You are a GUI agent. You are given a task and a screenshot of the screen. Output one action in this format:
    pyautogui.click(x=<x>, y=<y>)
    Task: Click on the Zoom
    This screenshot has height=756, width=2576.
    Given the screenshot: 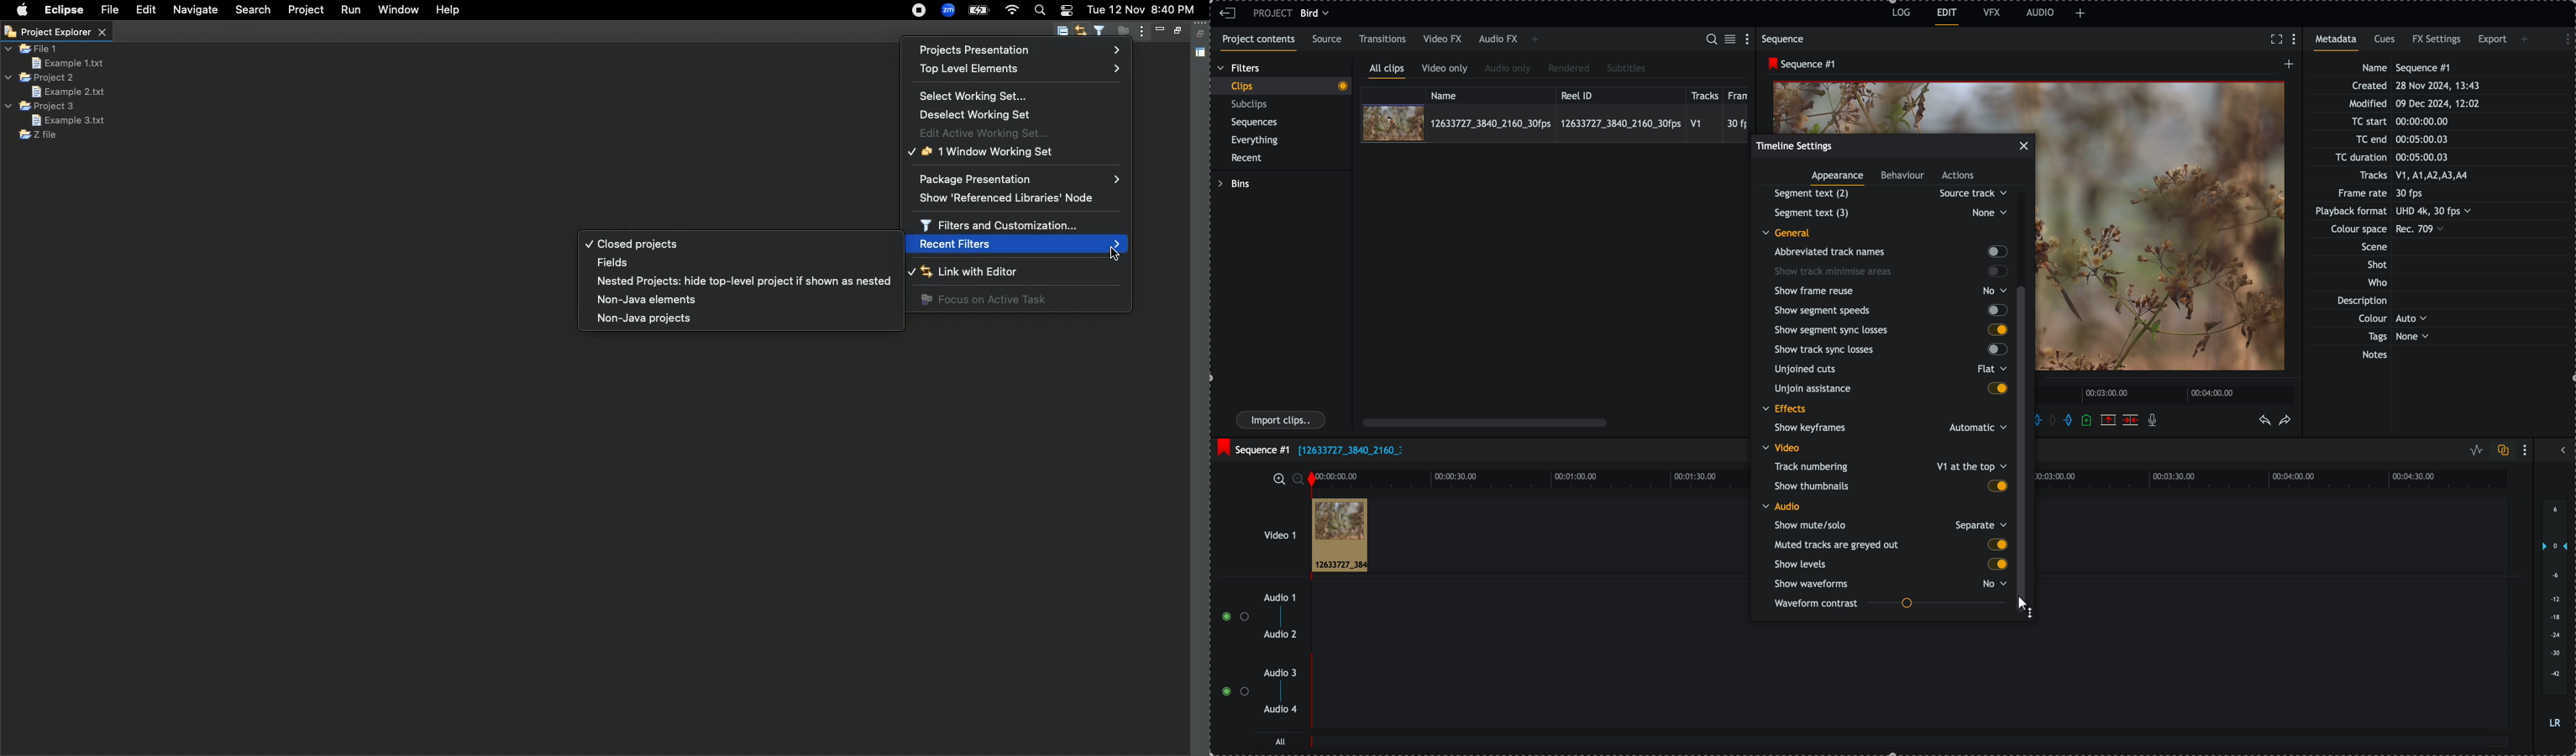 What is the action you would take?
    pyautogui.click(x=947, y=10)
    